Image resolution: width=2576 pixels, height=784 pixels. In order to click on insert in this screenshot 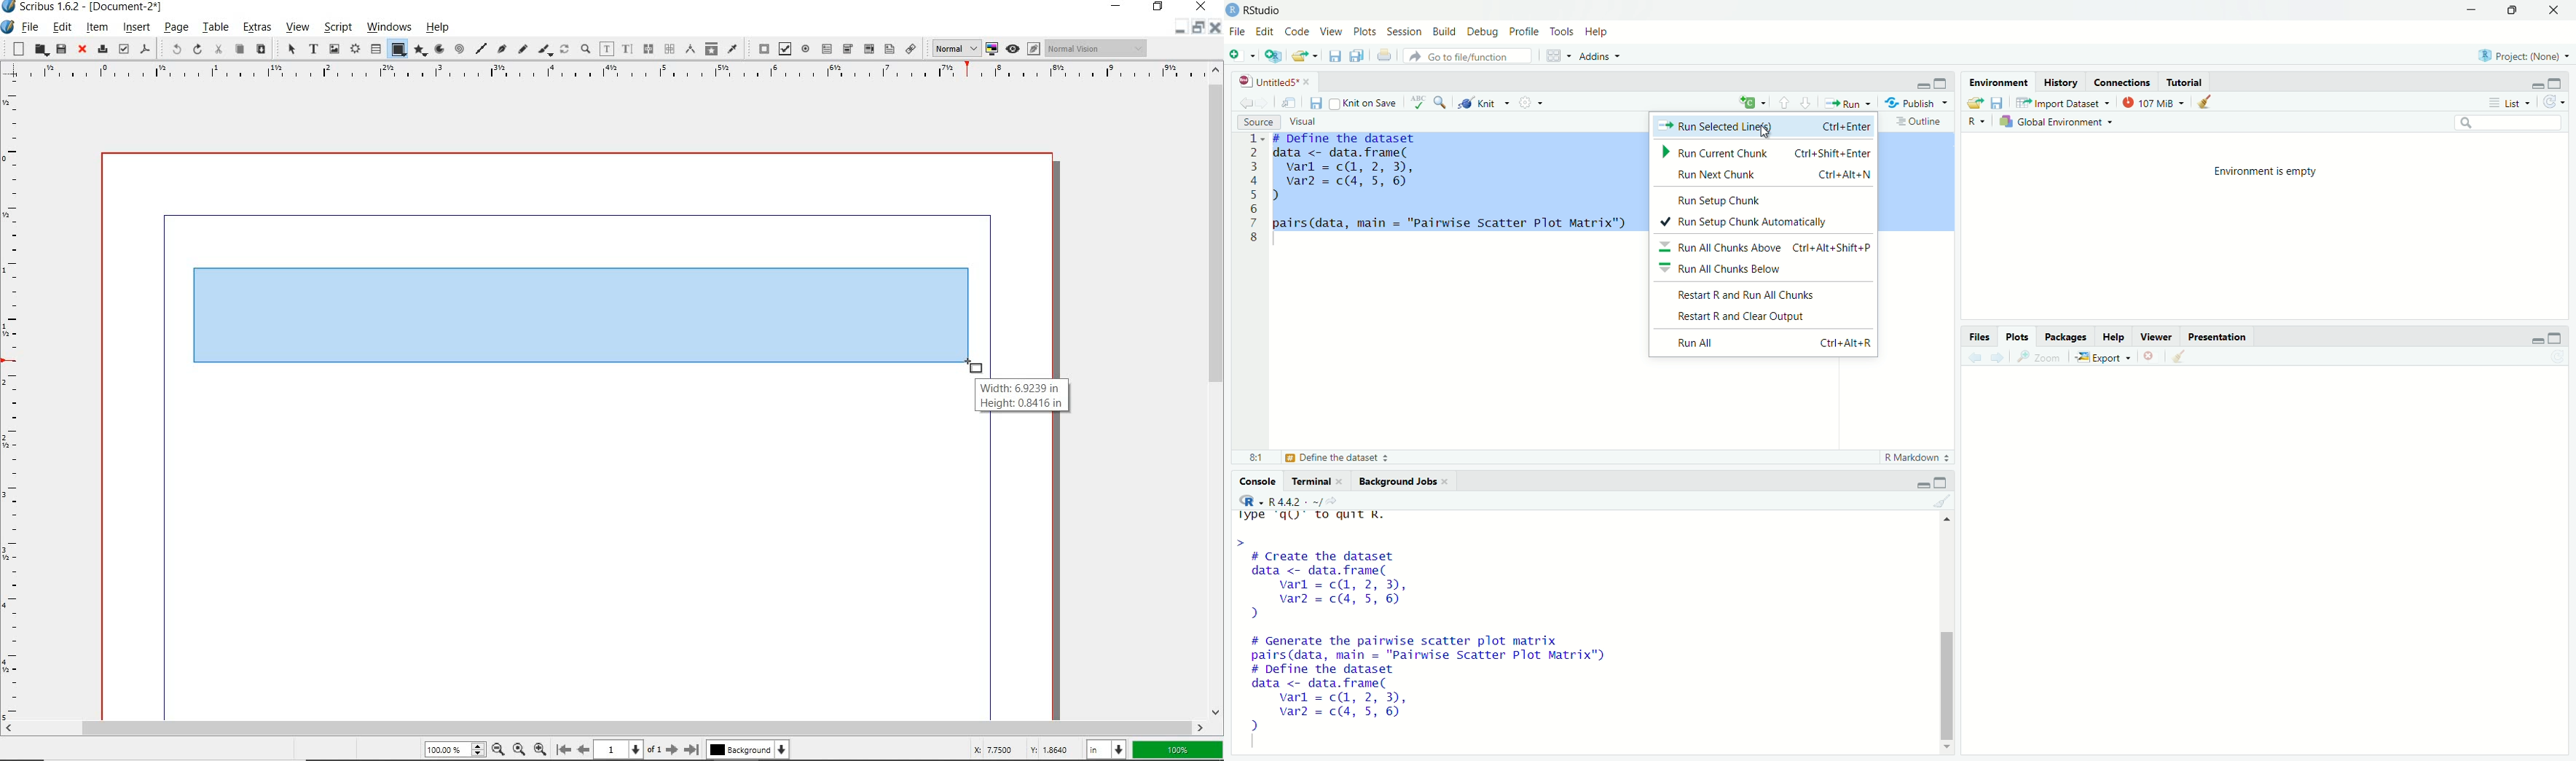, I will do `click(136, 28)`.